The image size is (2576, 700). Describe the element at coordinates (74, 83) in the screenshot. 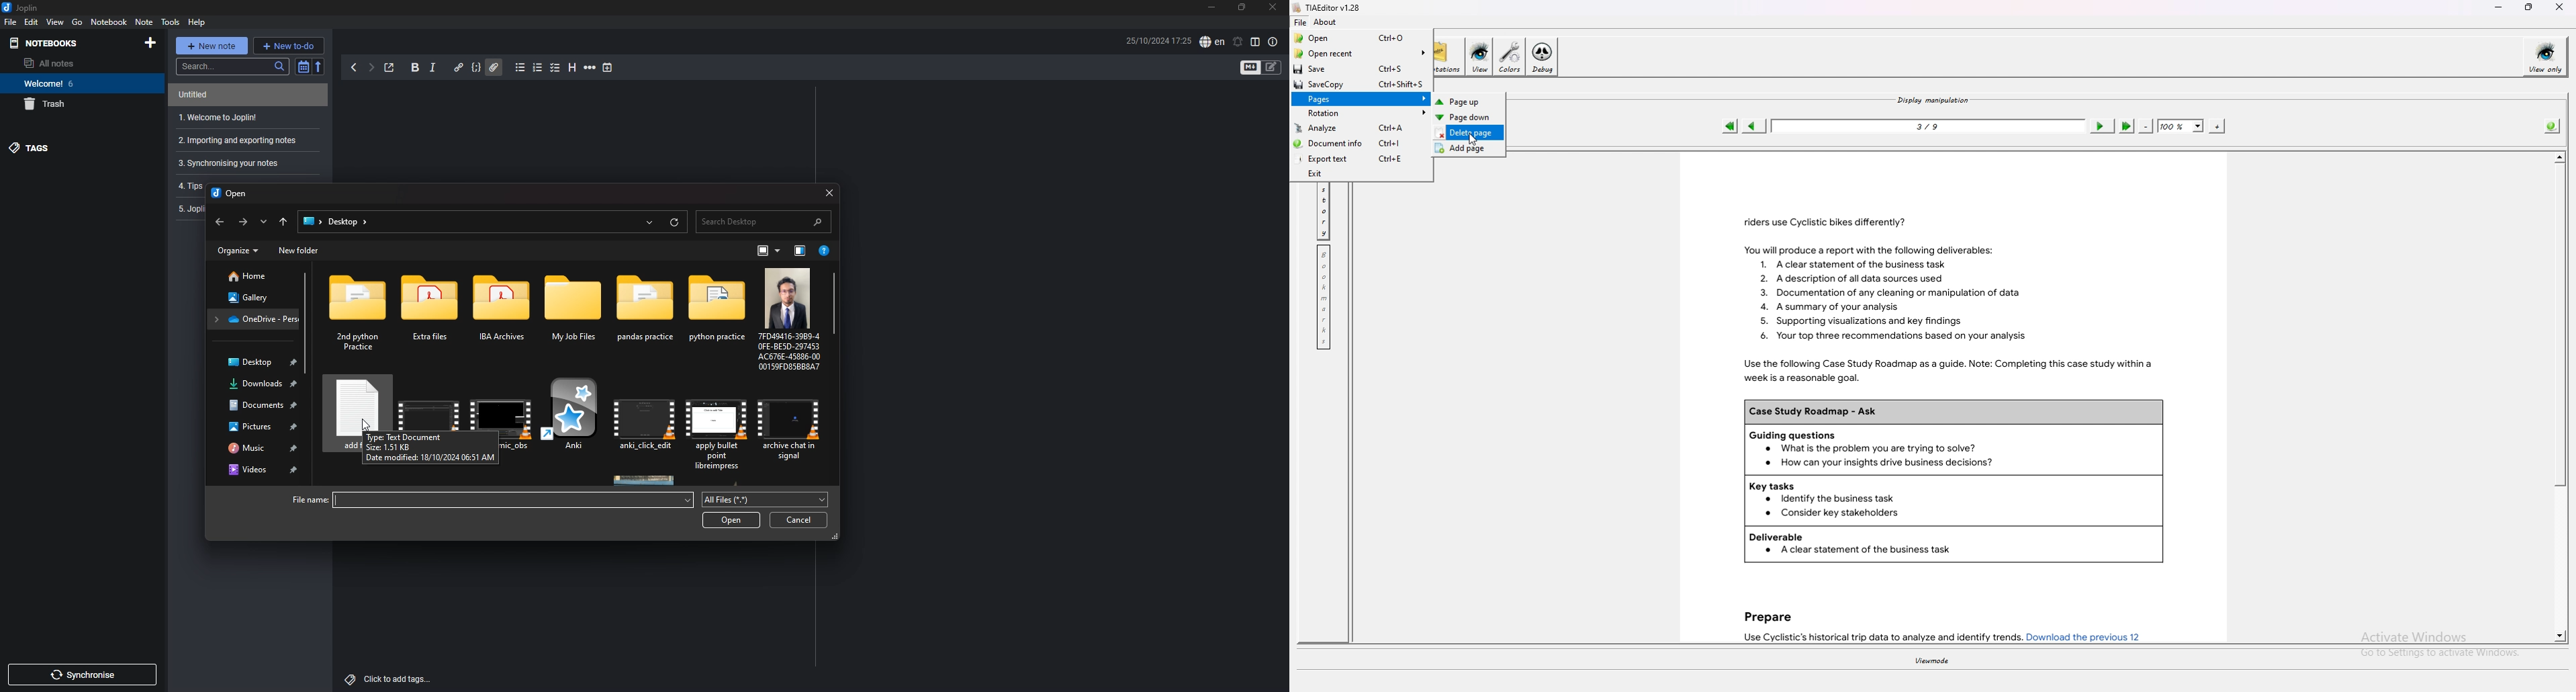

I see `welcome` at that location.